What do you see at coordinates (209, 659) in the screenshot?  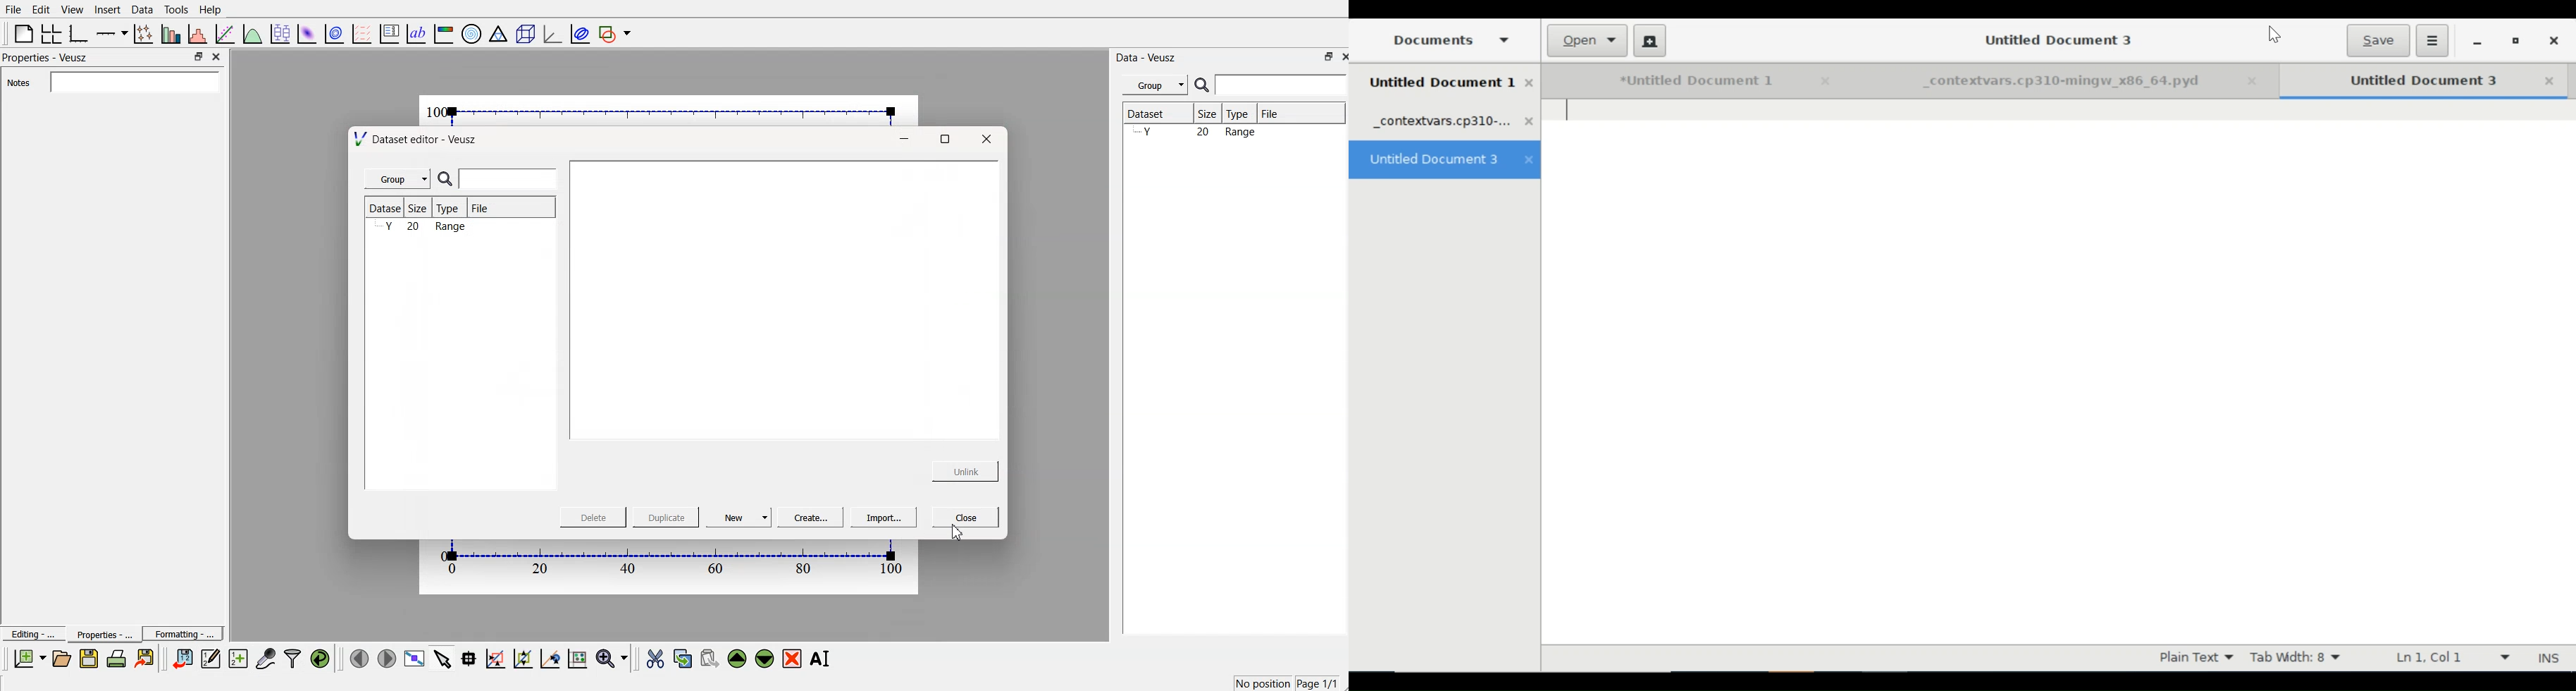 I see `Edit and enter new dataset` at bounding box center [209, 659].